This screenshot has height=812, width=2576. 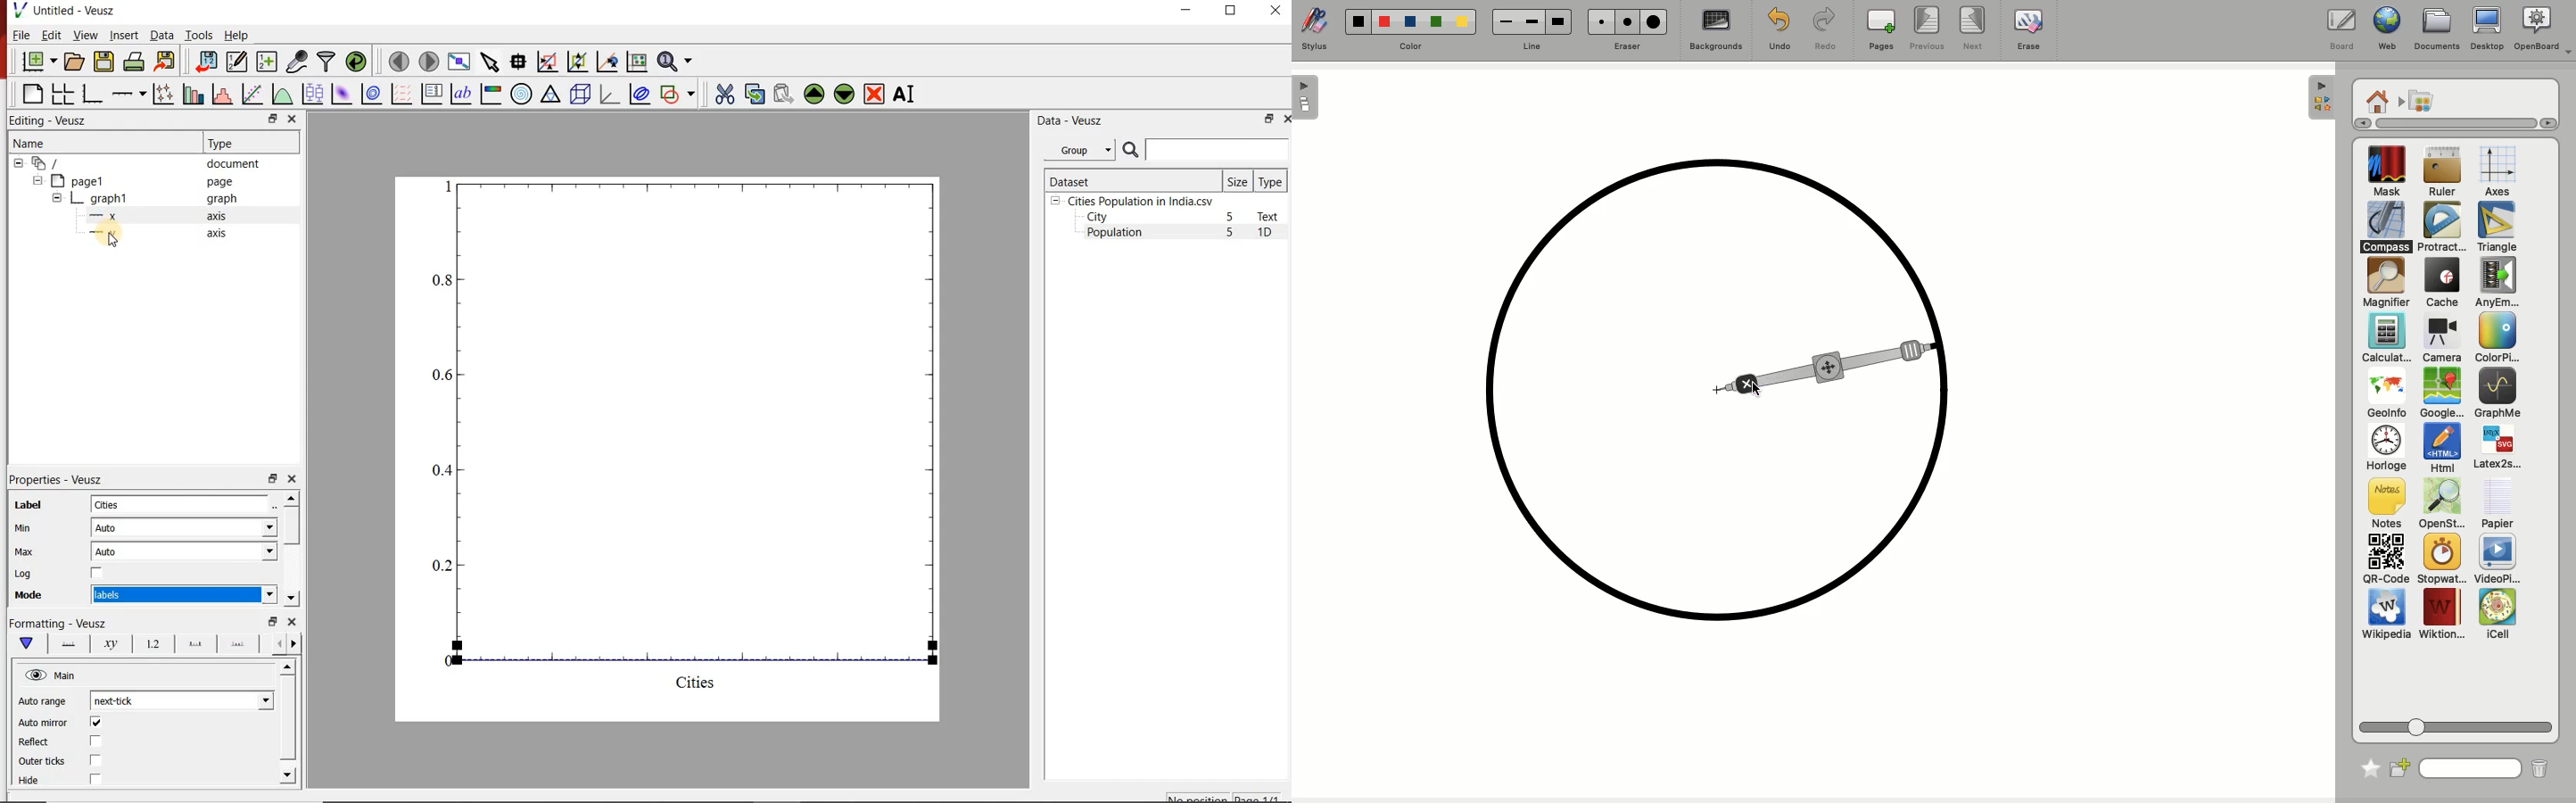 What do you see at coordinates (1231, 233) in the screenshot?
I see `5` at bounding box center [1231, 233].